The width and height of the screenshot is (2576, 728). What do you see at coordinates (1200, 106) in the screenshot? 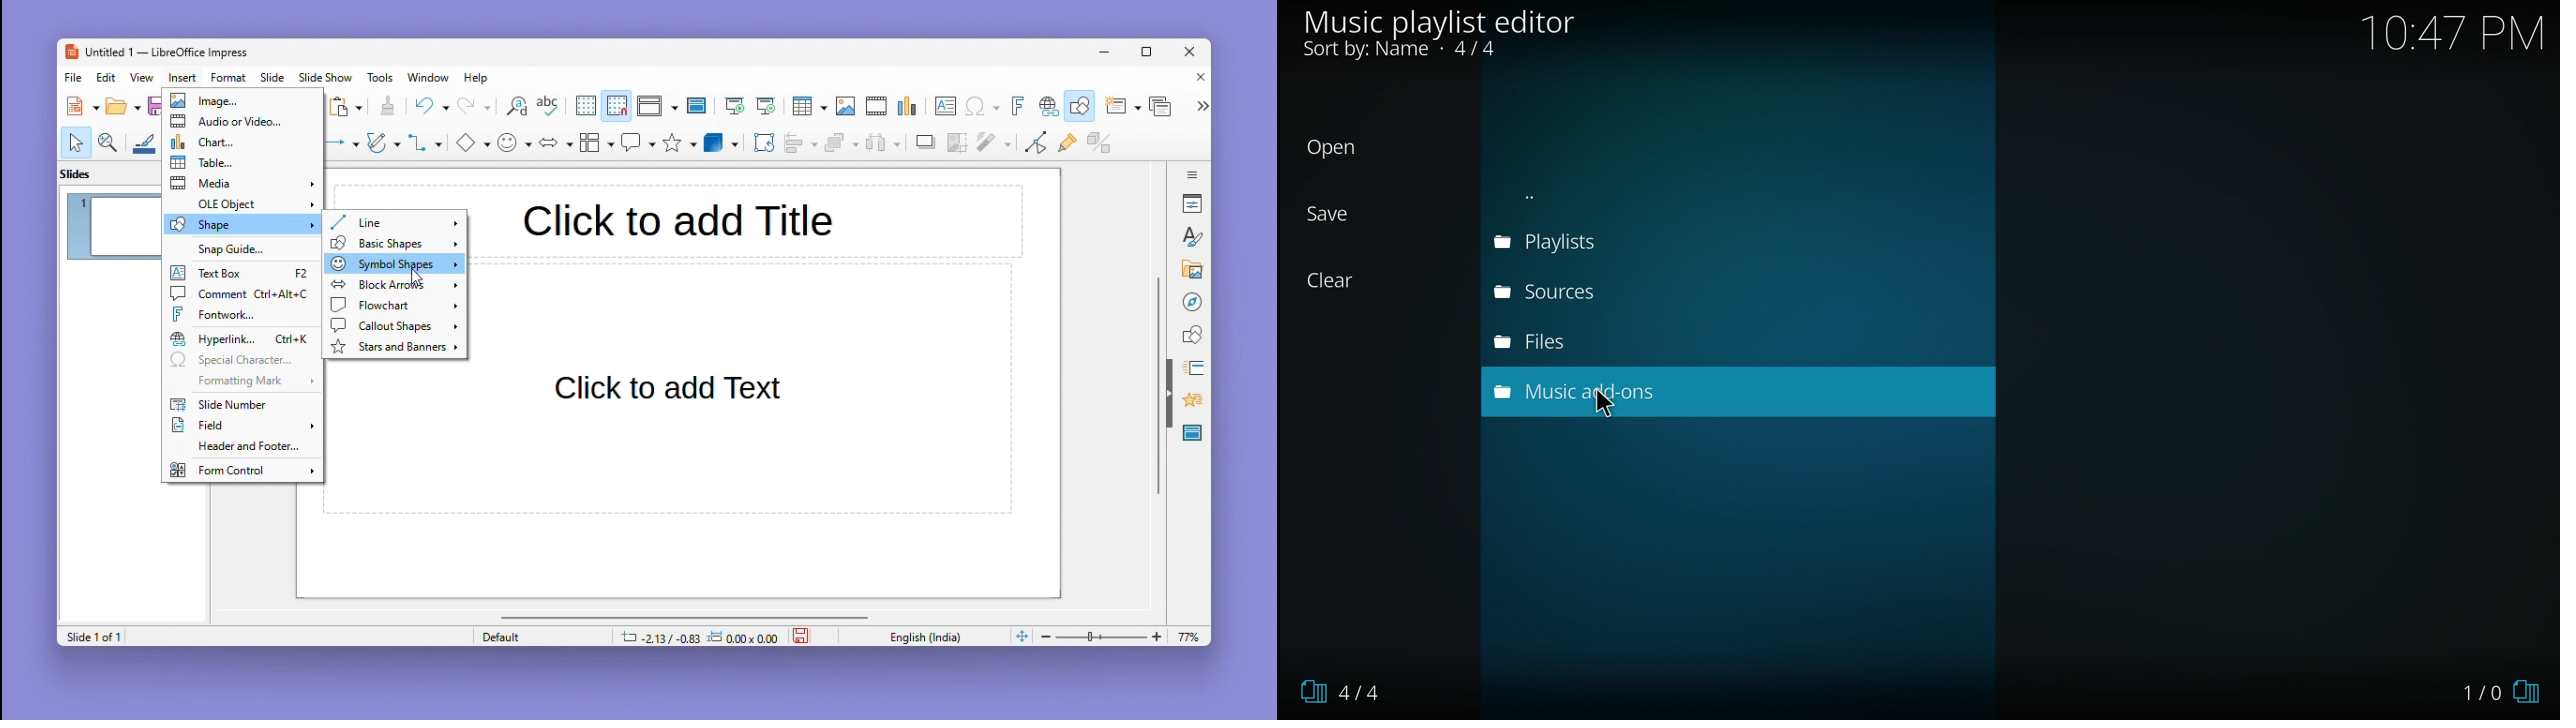
I see `expand` at bounding box center [1200, 106].